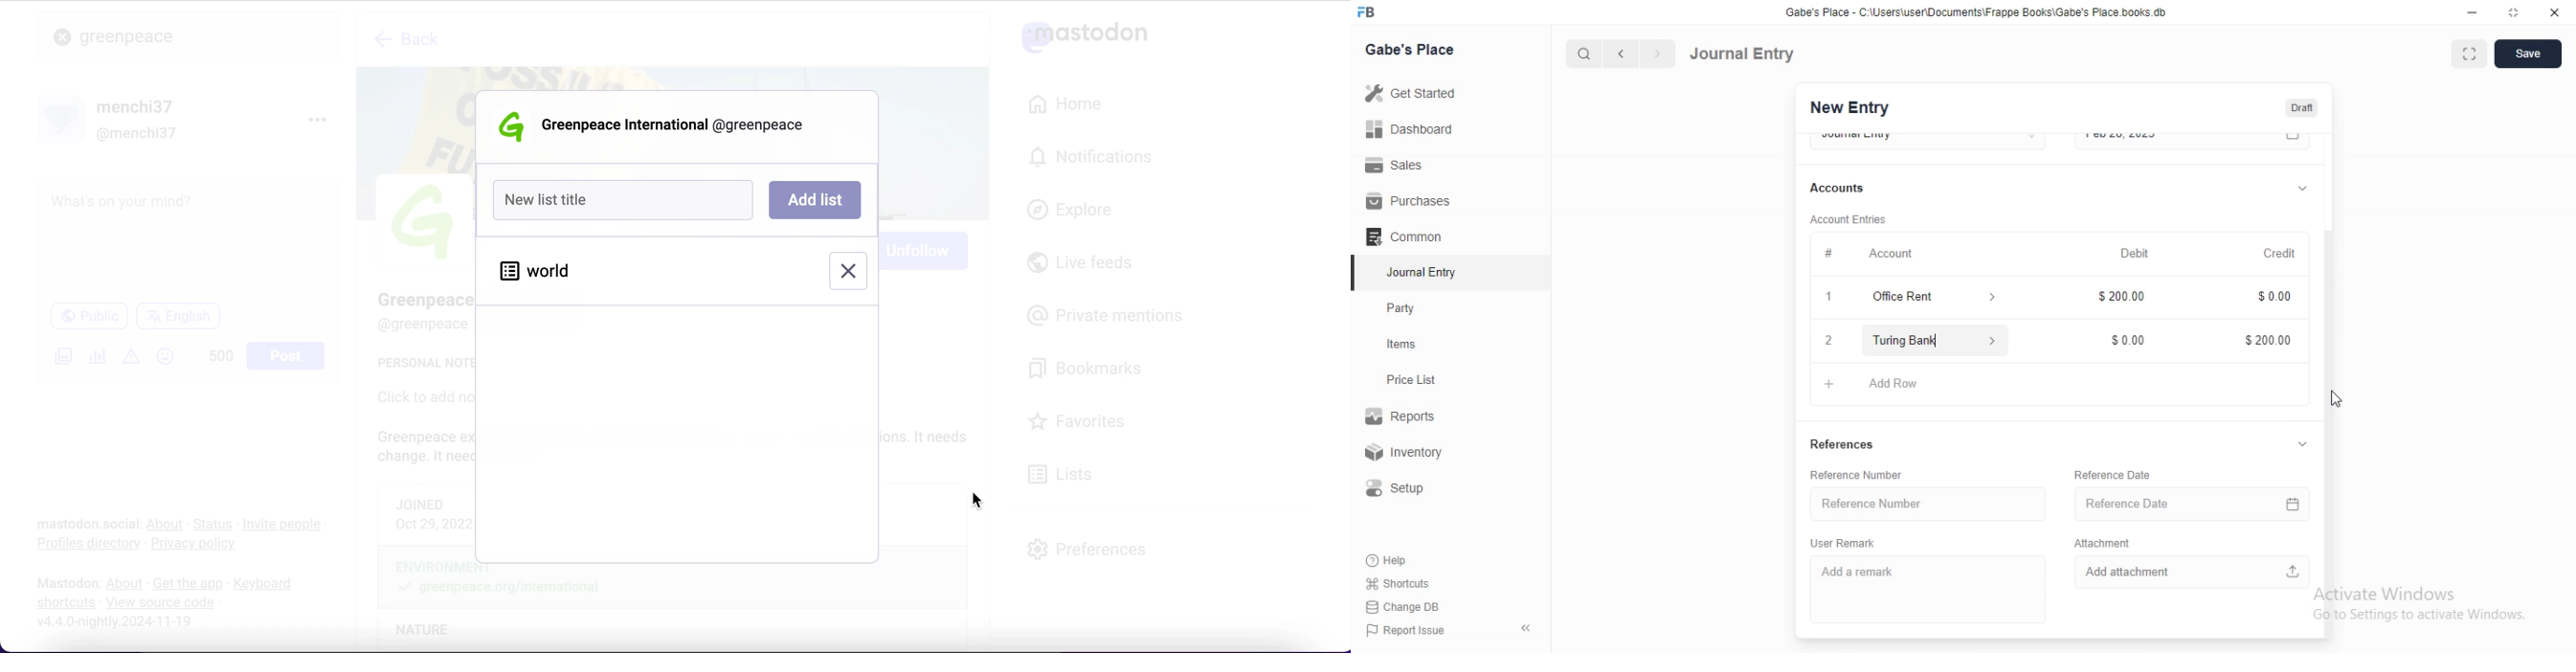 The width and height of the screenshot is (2576, 672). Describe the element at coordinates (2117, 471) in the screenshot. I see `Reference Date` at that location.